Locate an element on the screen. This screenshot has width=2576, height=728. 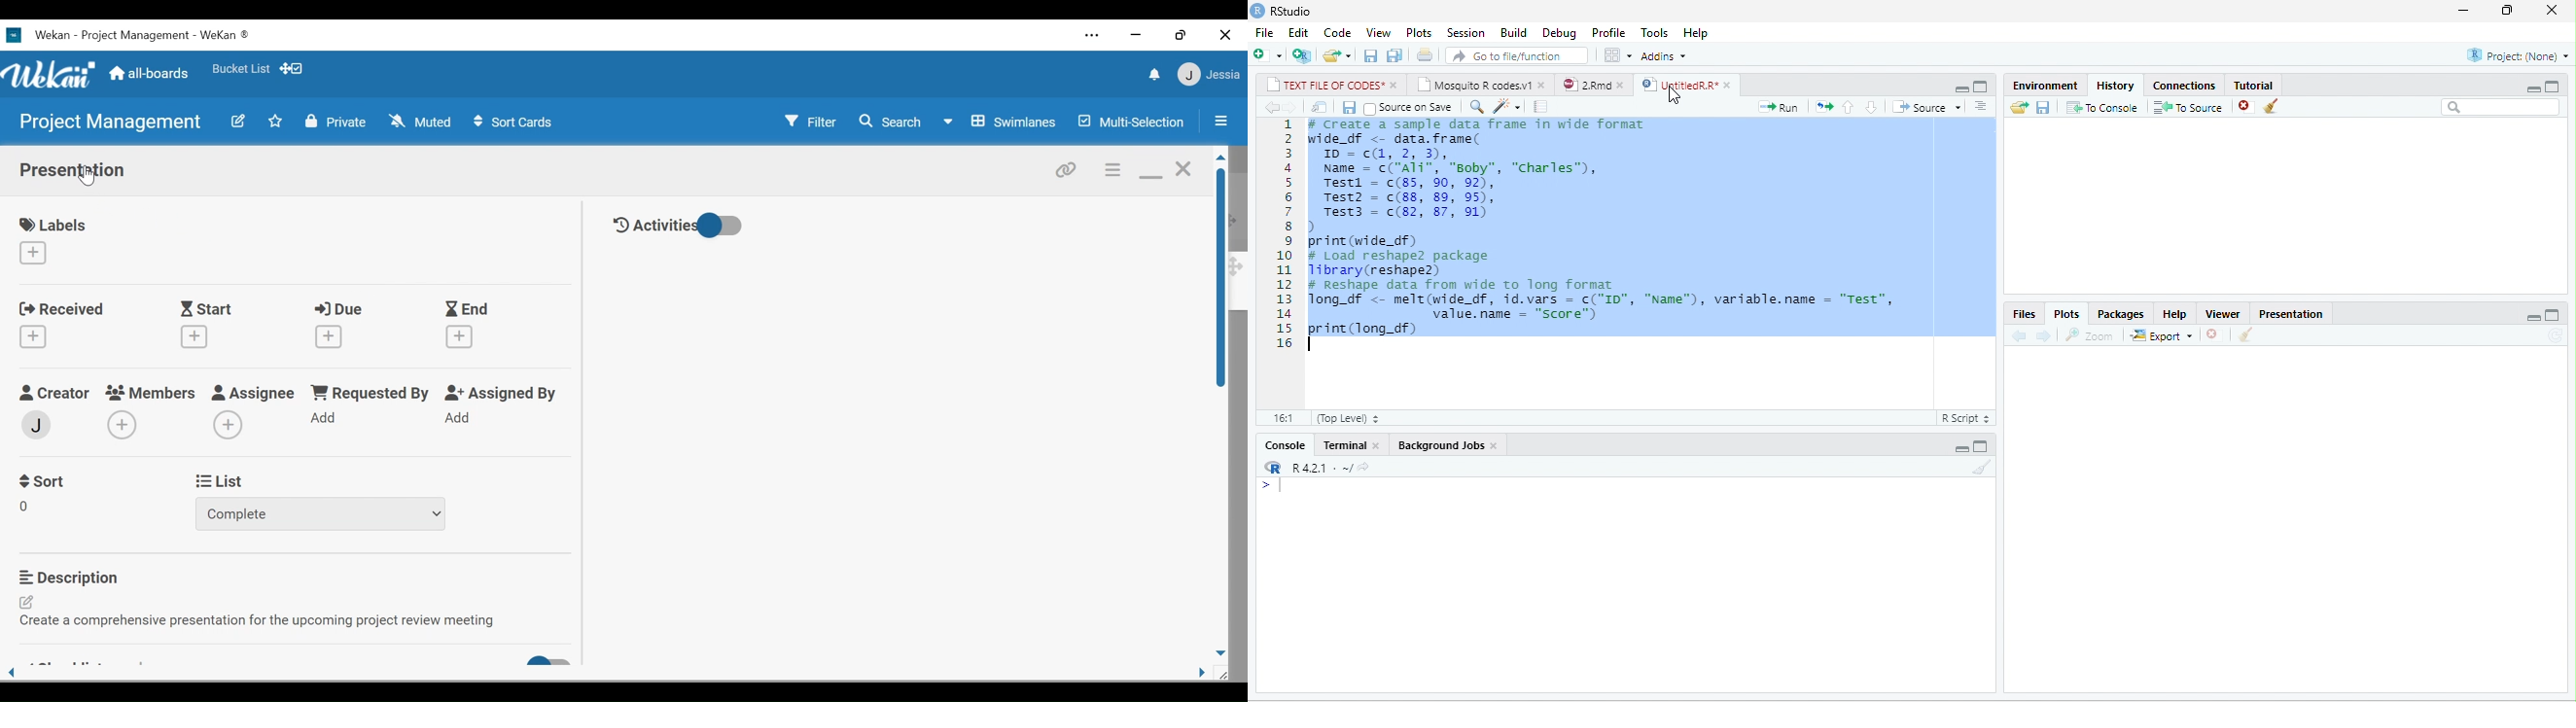
rerun is located at coordinates (1824, 107).